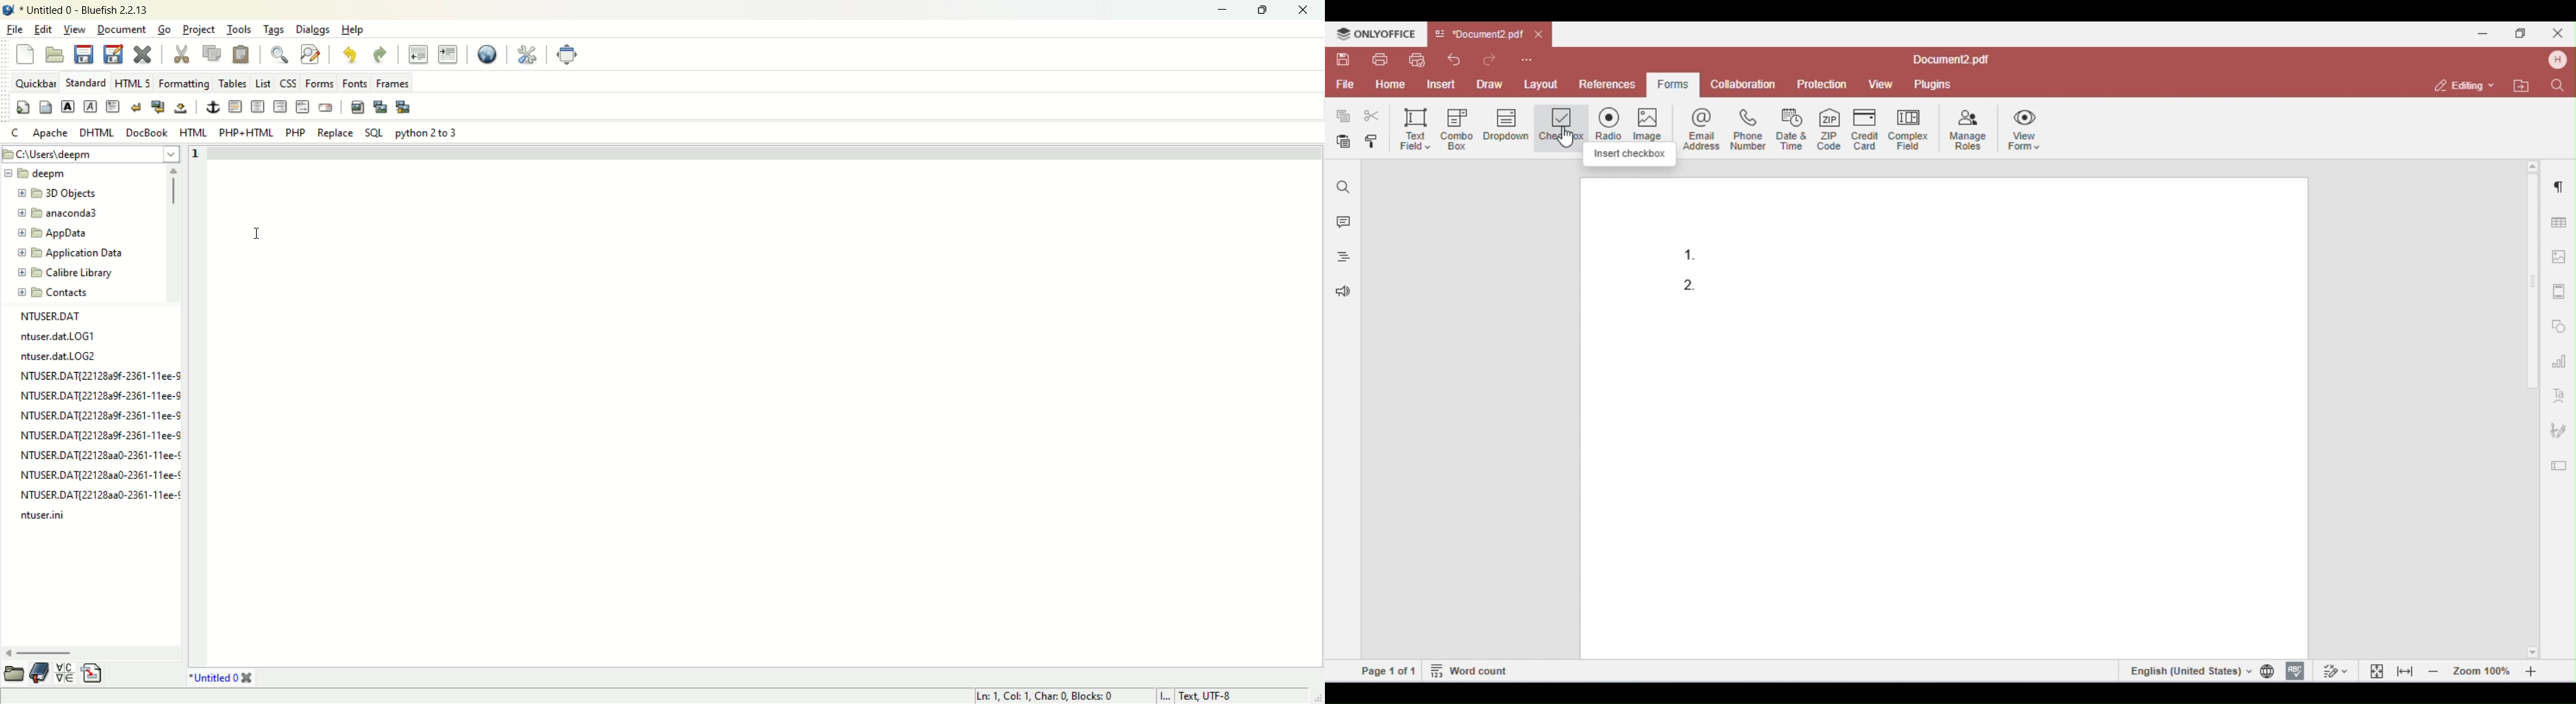  Describe the element at coordinates (417, 55) in the screenshot. I see `unindent` at that location.